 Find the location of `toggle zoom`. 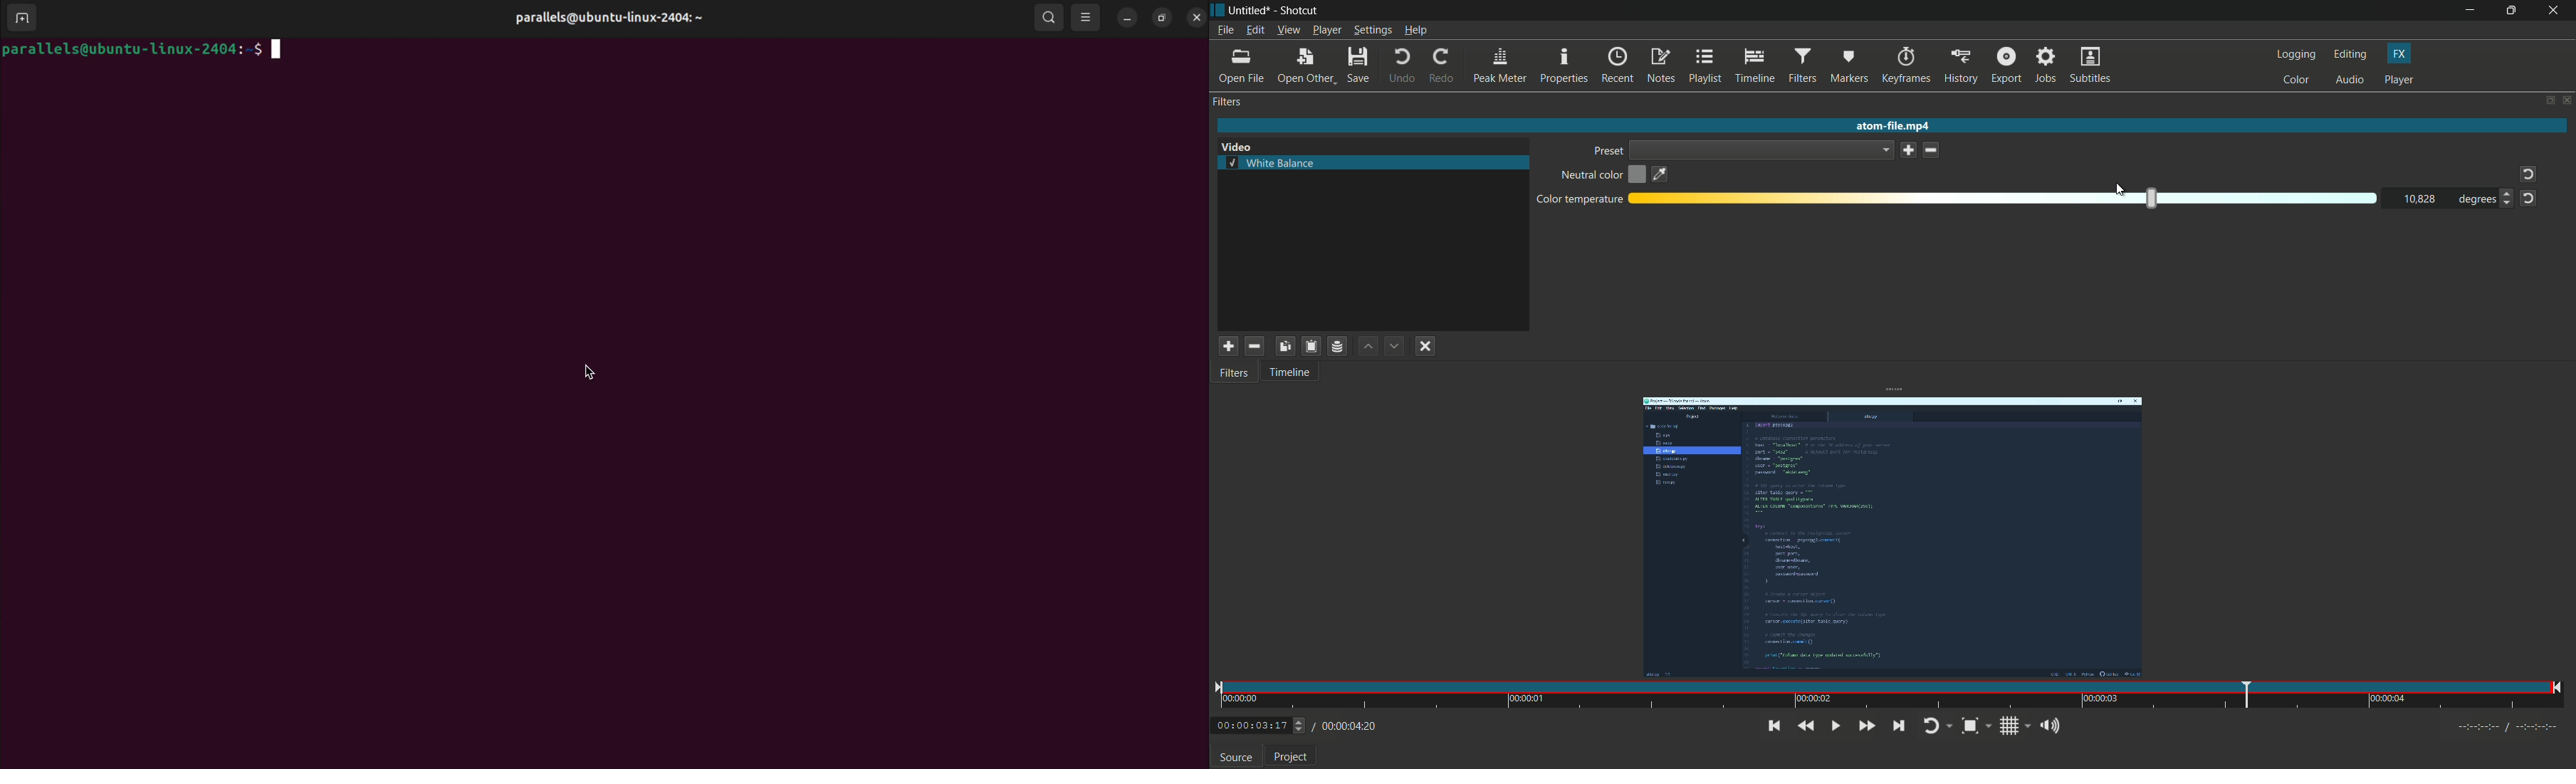

toggle zoom is located at coordinates (1976, 726).